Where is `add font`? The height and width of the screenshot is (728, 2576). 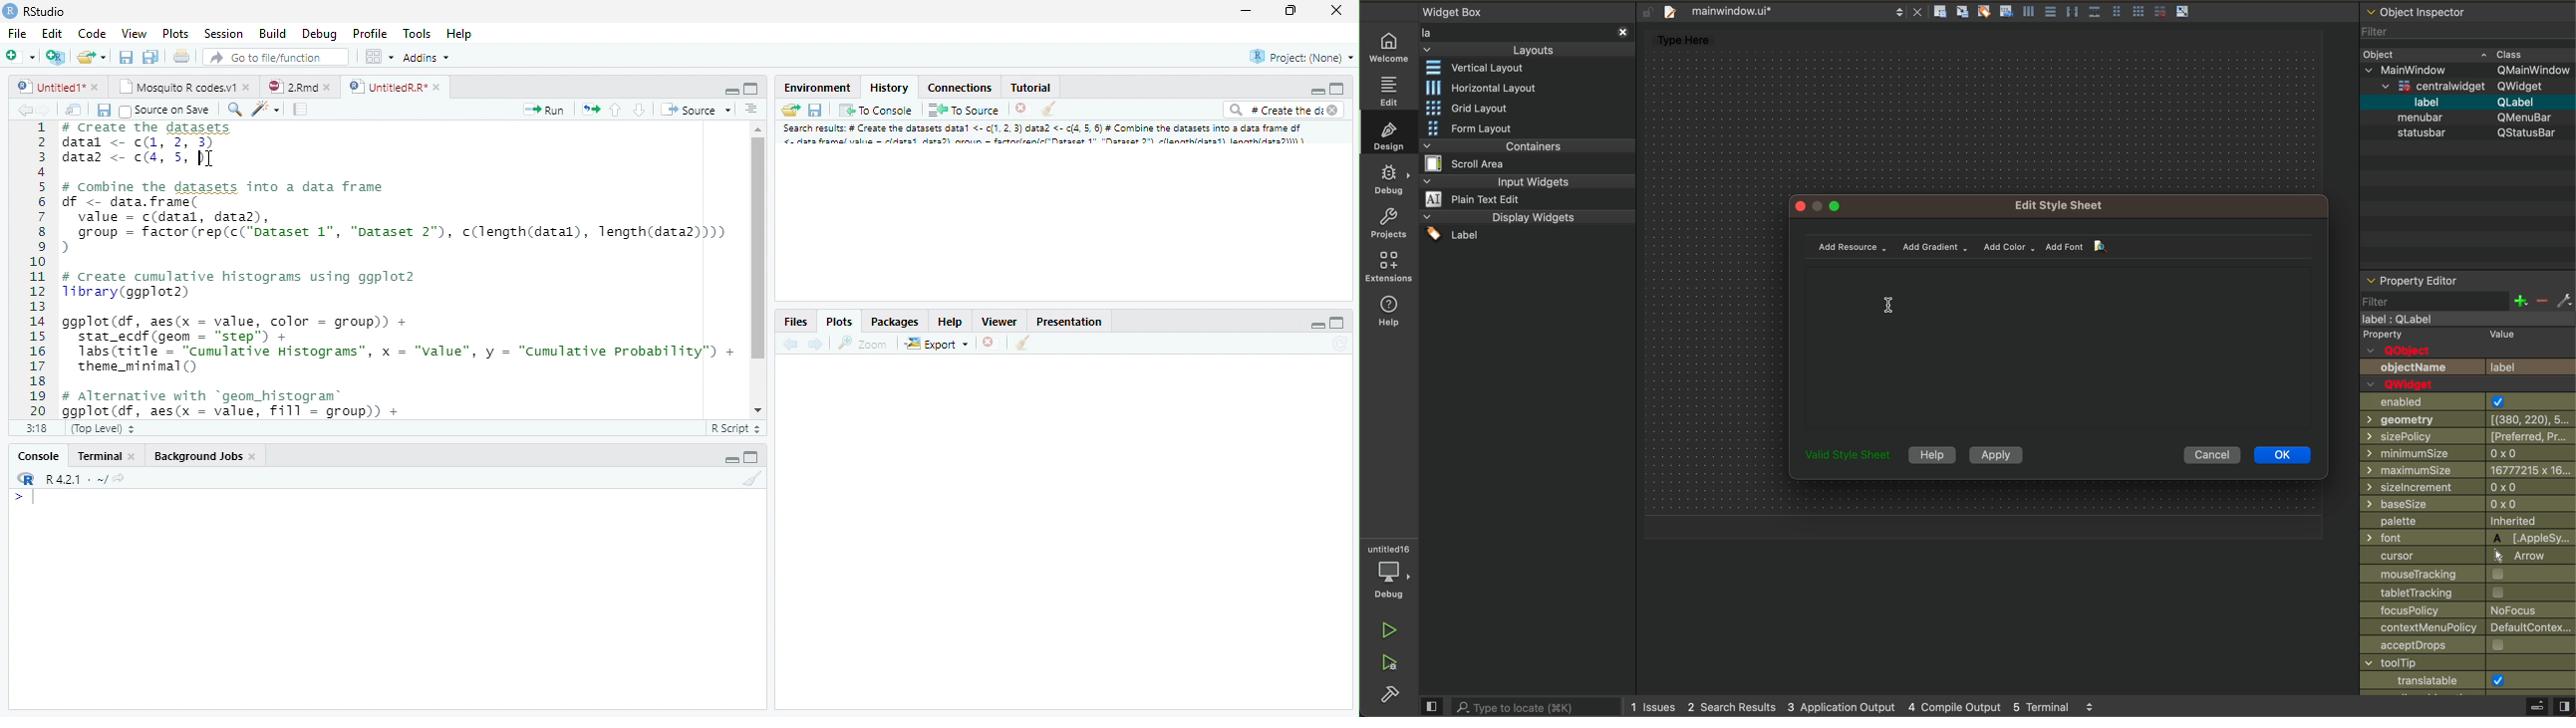 add font is located at coordinates (2081, 246).